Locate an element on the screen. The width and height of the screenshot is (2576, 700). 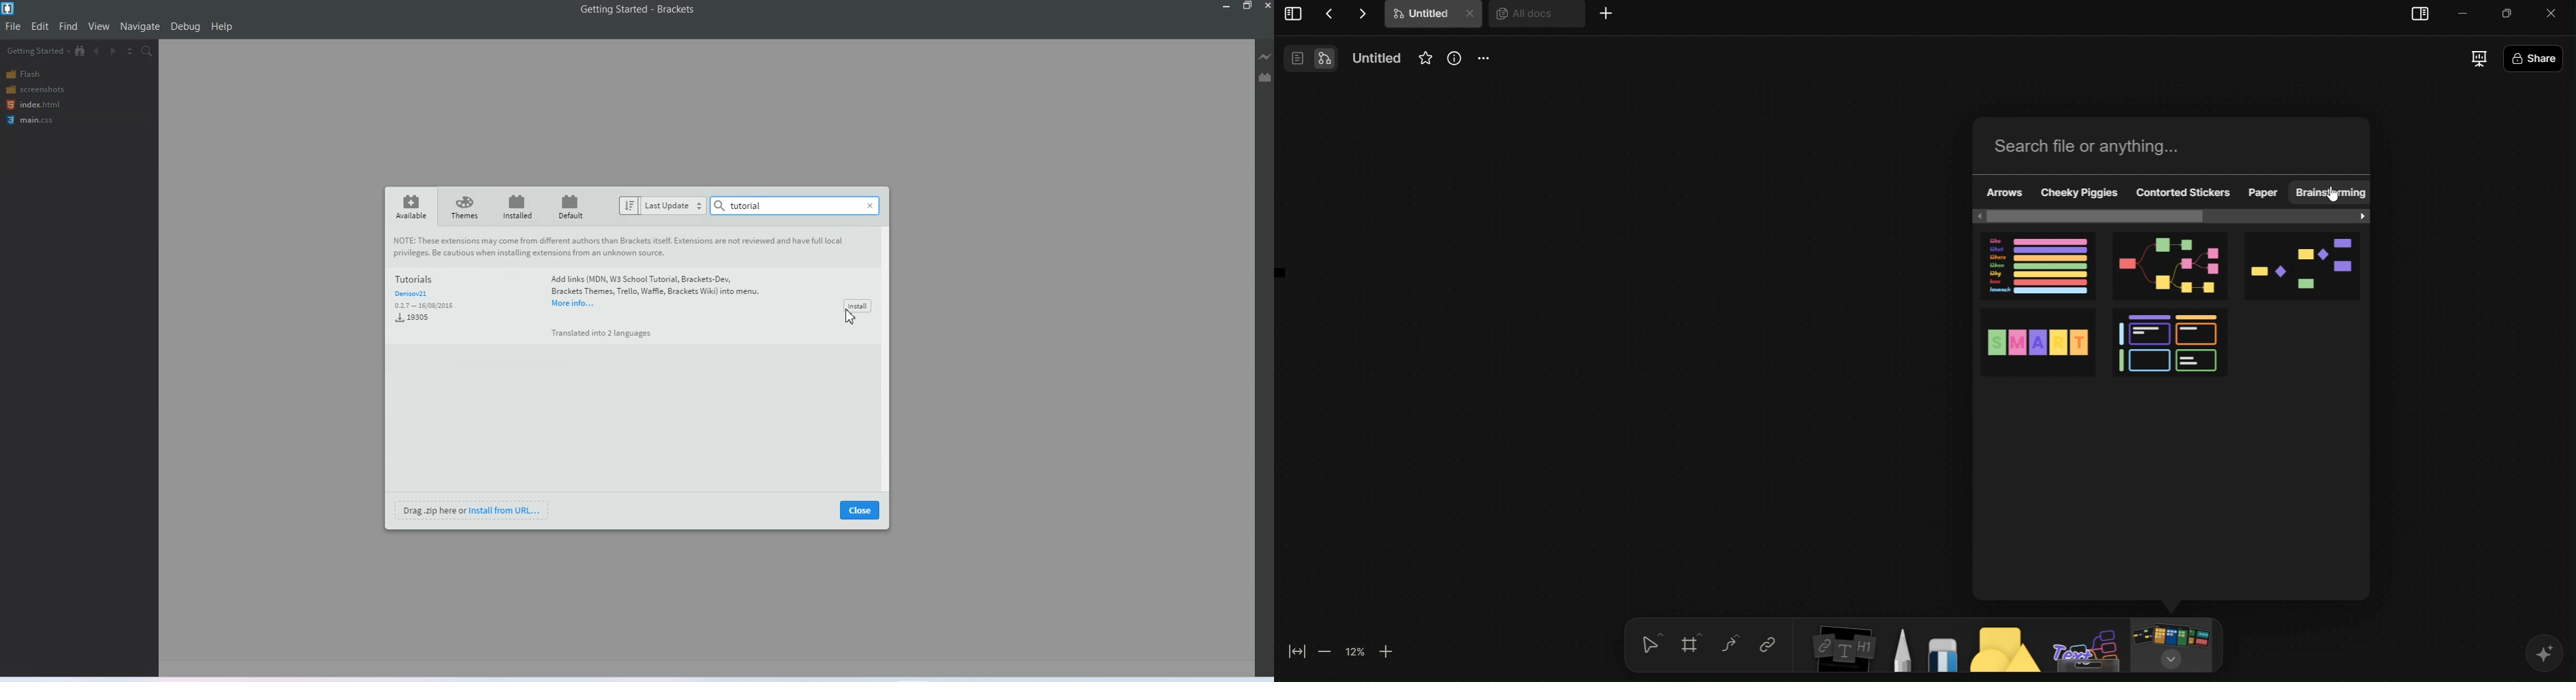
Find is located at coordinates (69, 27).